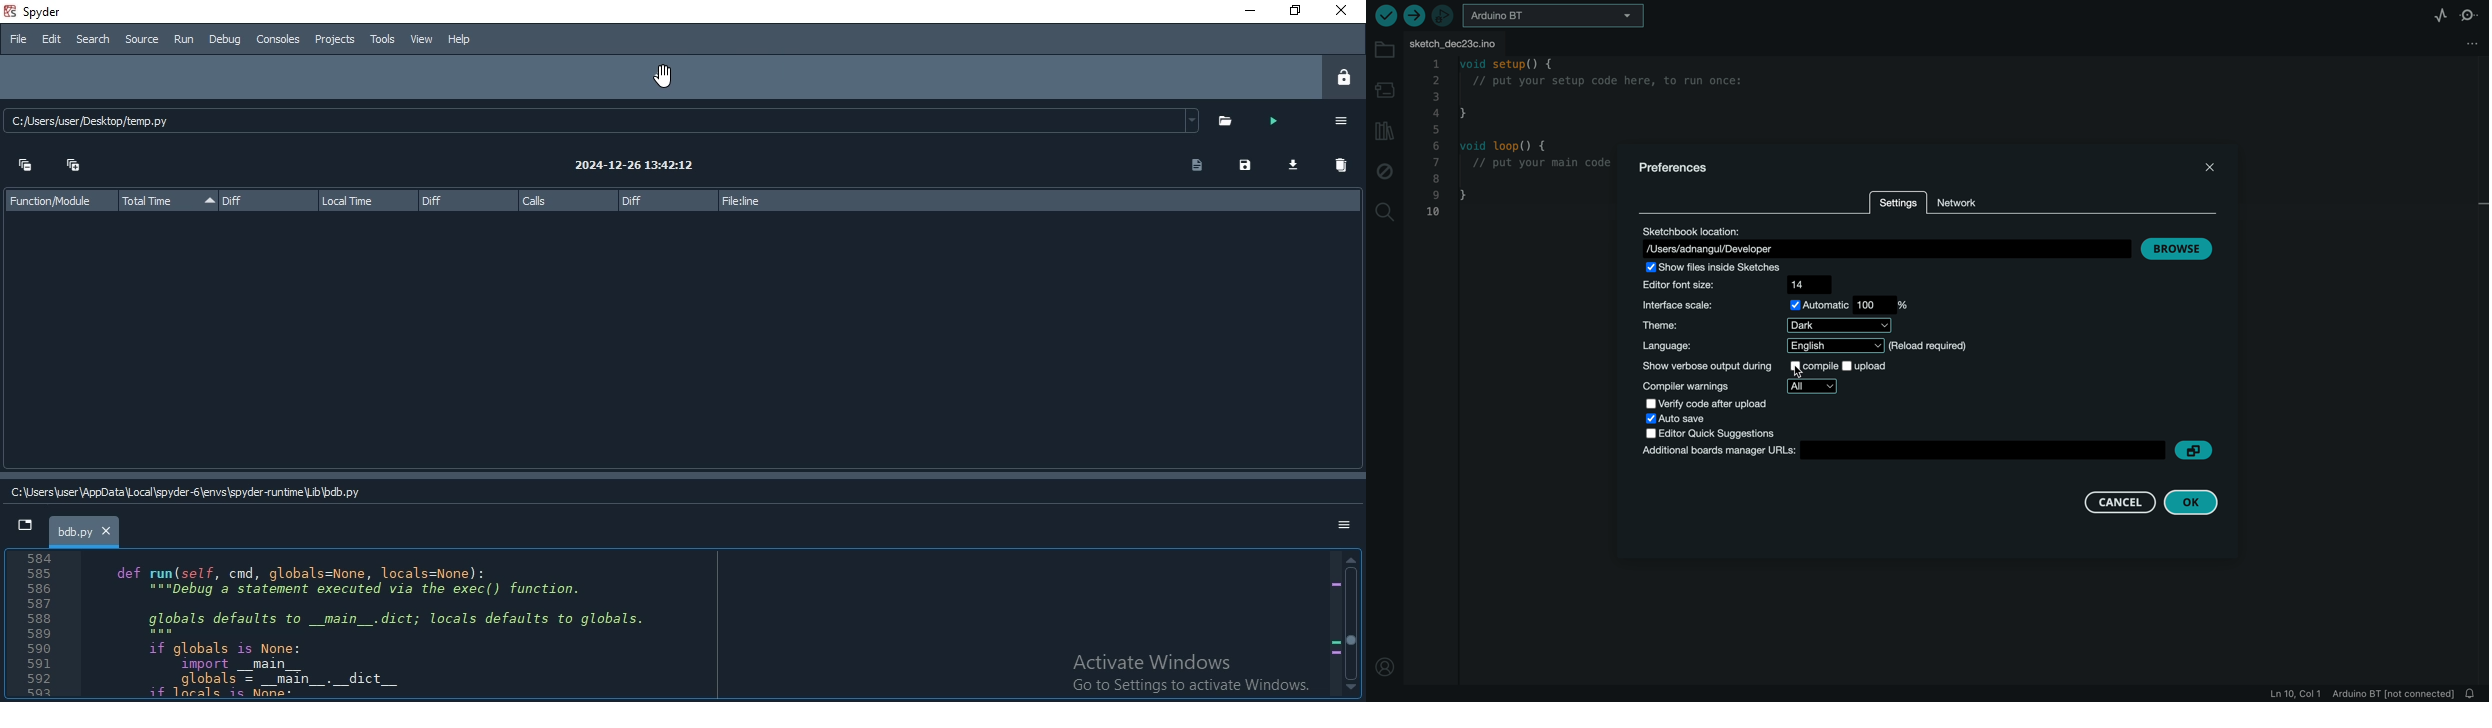 The image size is (2492, 728). I want to click on download, so click(1293, 165).